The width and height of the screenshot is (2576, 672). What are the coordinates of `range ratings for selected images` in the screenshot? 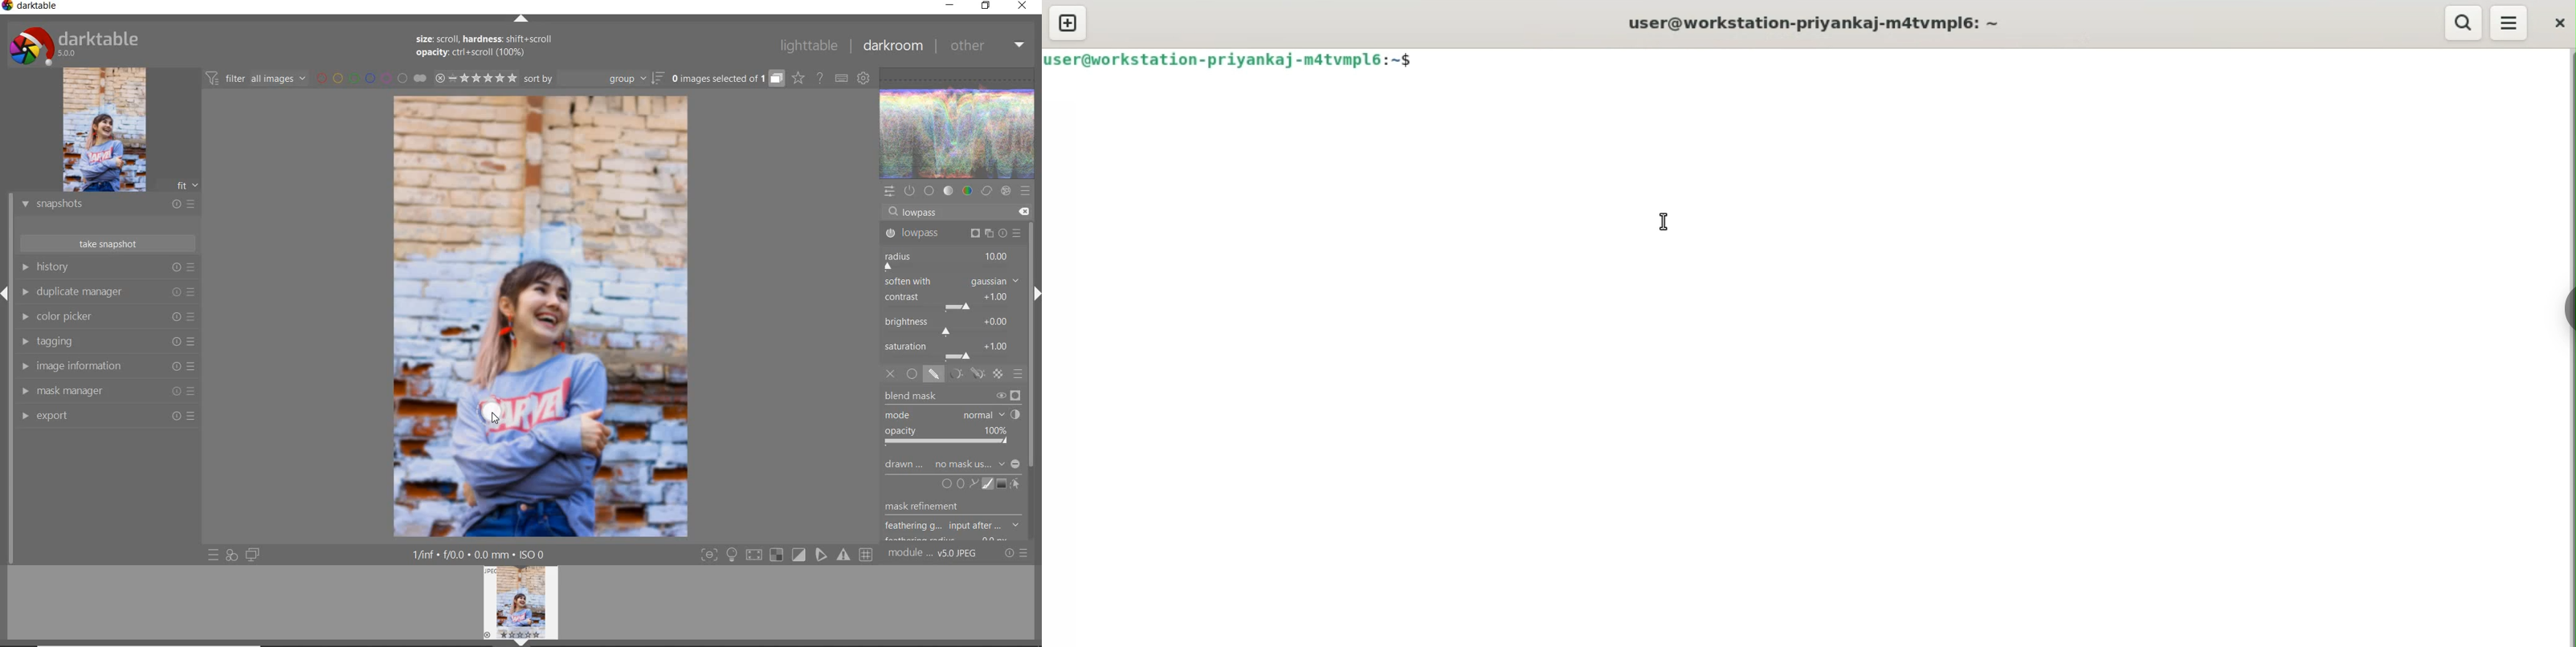 It's located at (476, 77).